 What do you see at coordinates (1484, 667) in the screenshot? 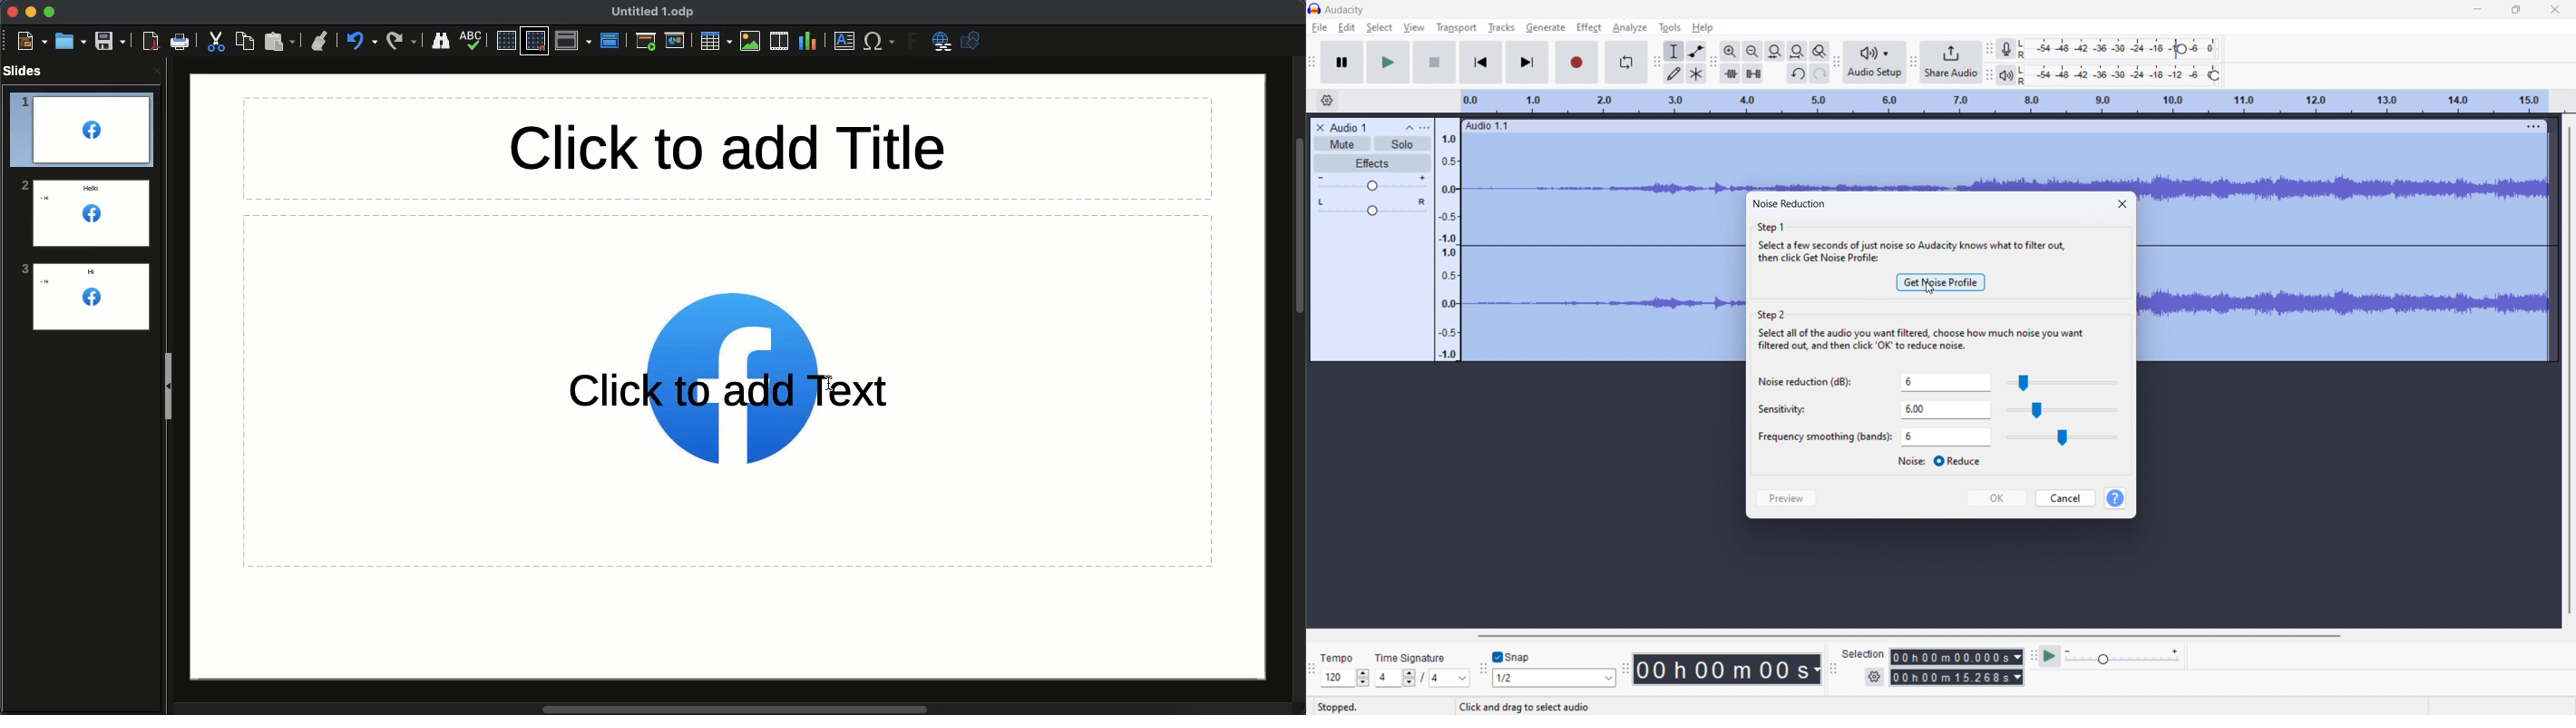
I see `snapping toolbar` at bounding box center [1484, 667].